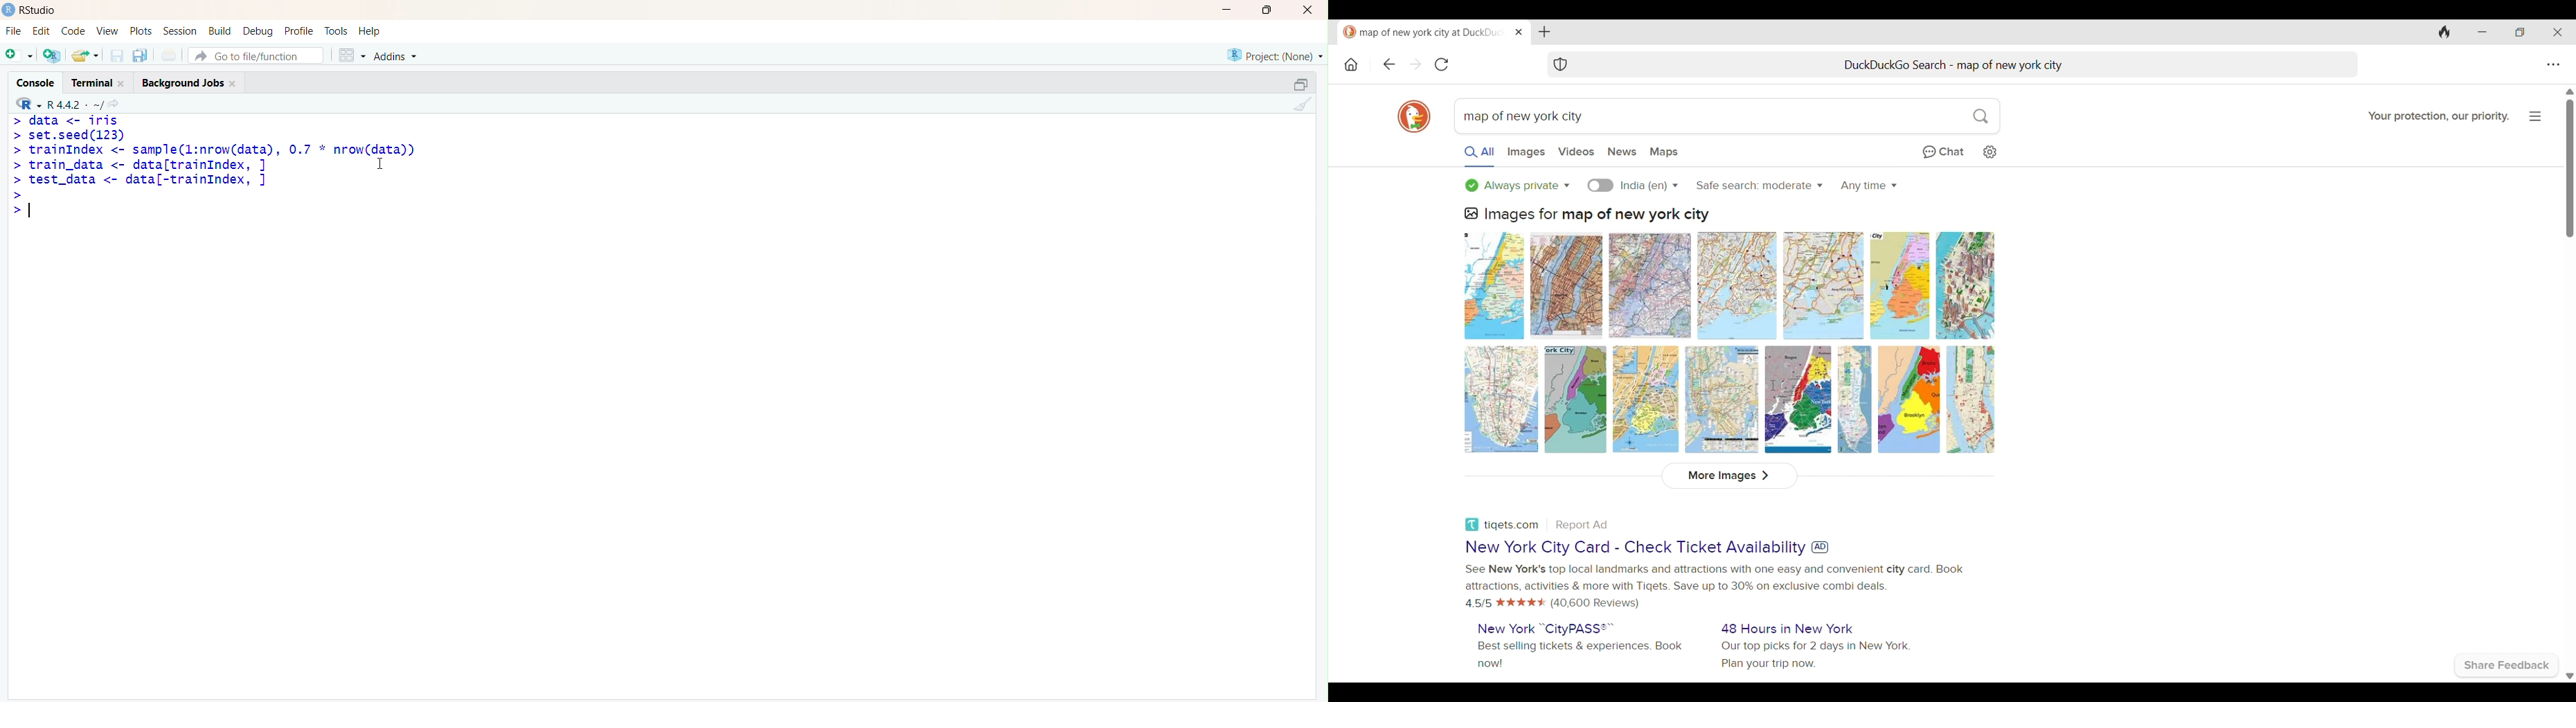 The image size is (2576, 728). I want to click on Debug, so click(259, 30).